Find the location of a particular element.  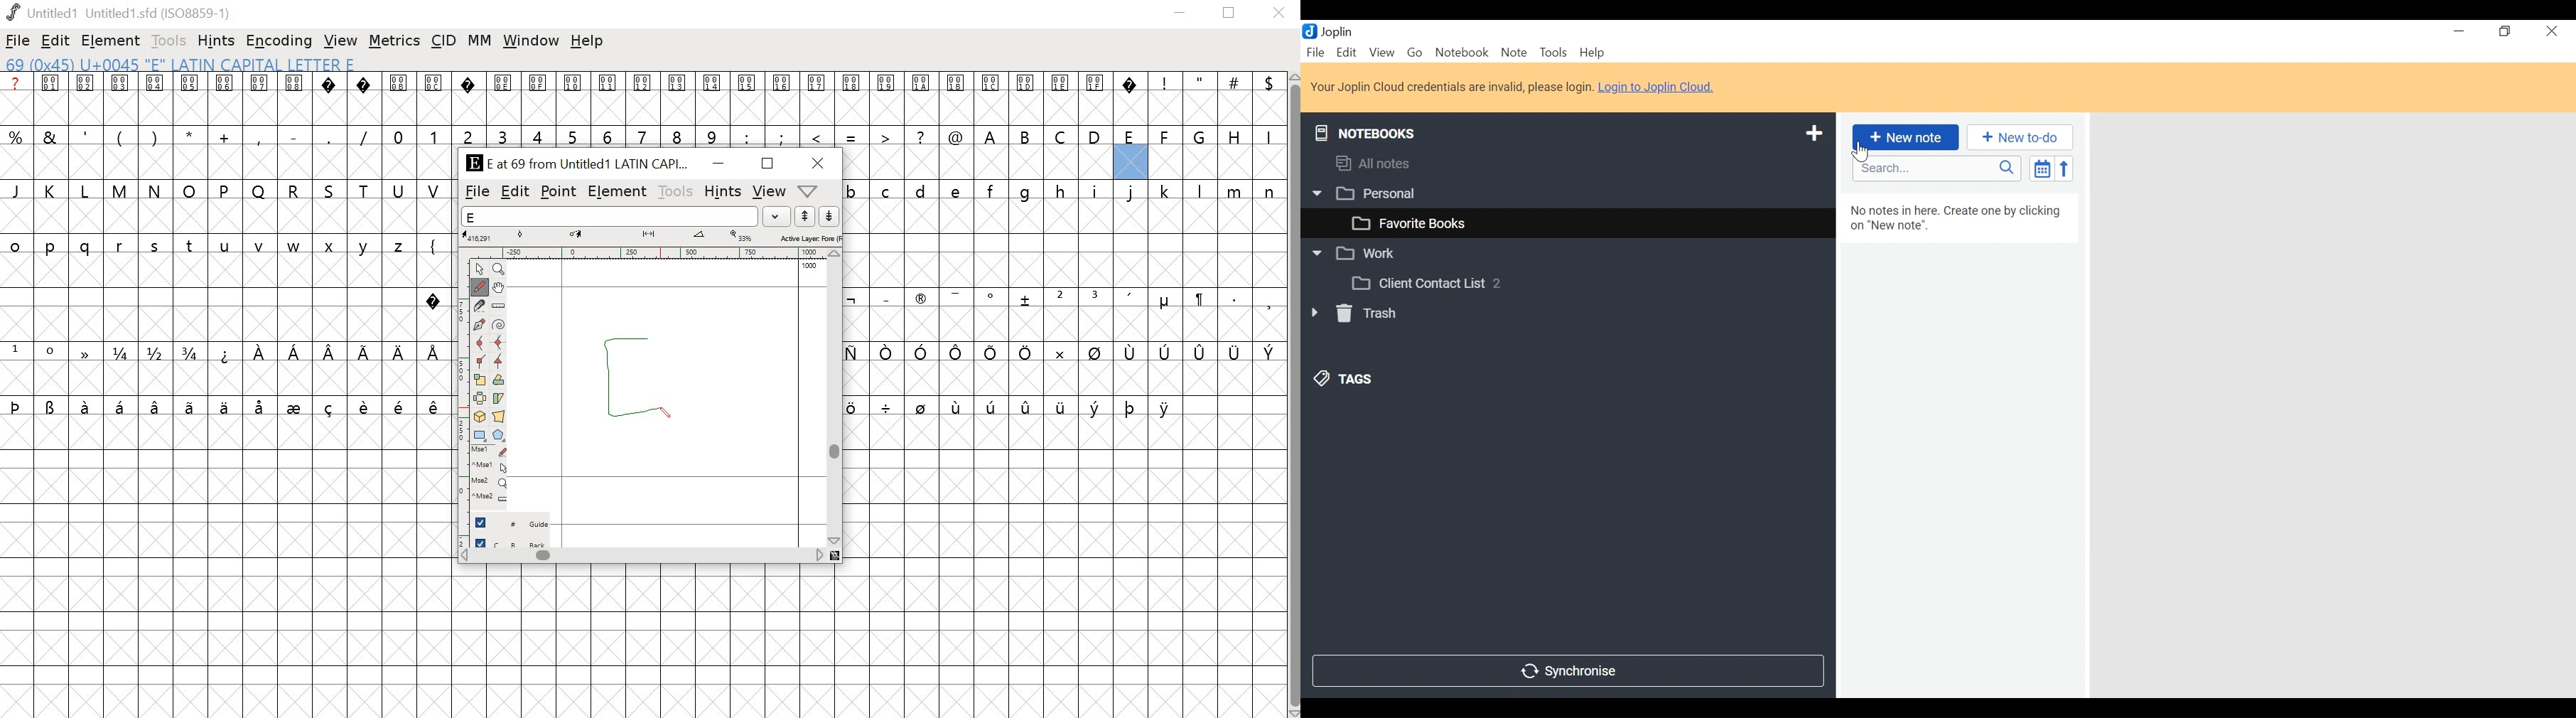

Add new notebook is located at coordinates (1814, 135).